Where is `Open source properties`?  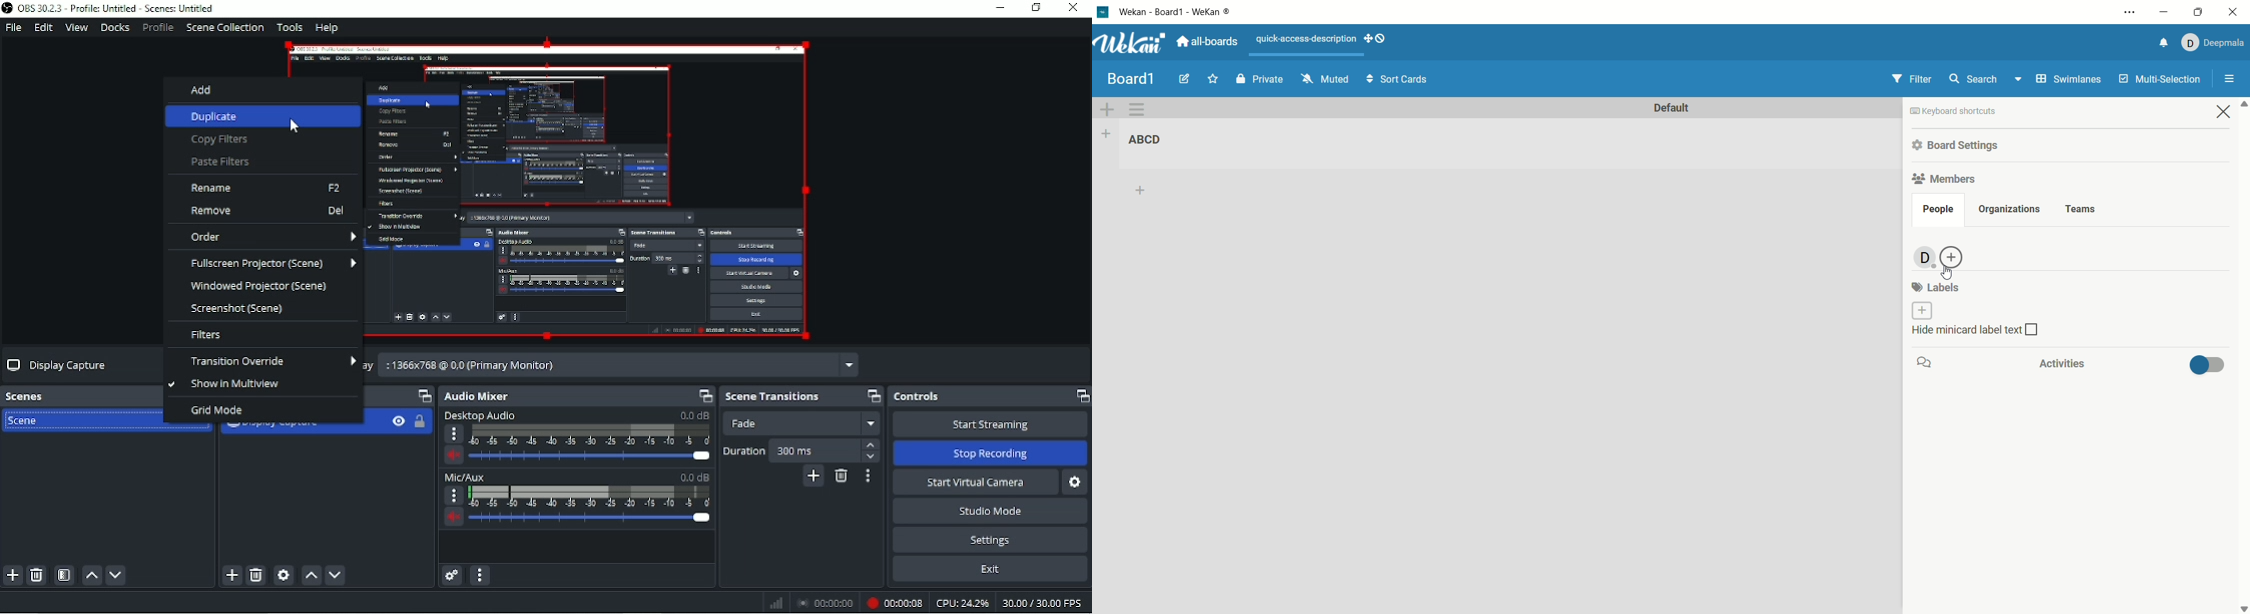
Open source properties is located at coordinates (284, 575).